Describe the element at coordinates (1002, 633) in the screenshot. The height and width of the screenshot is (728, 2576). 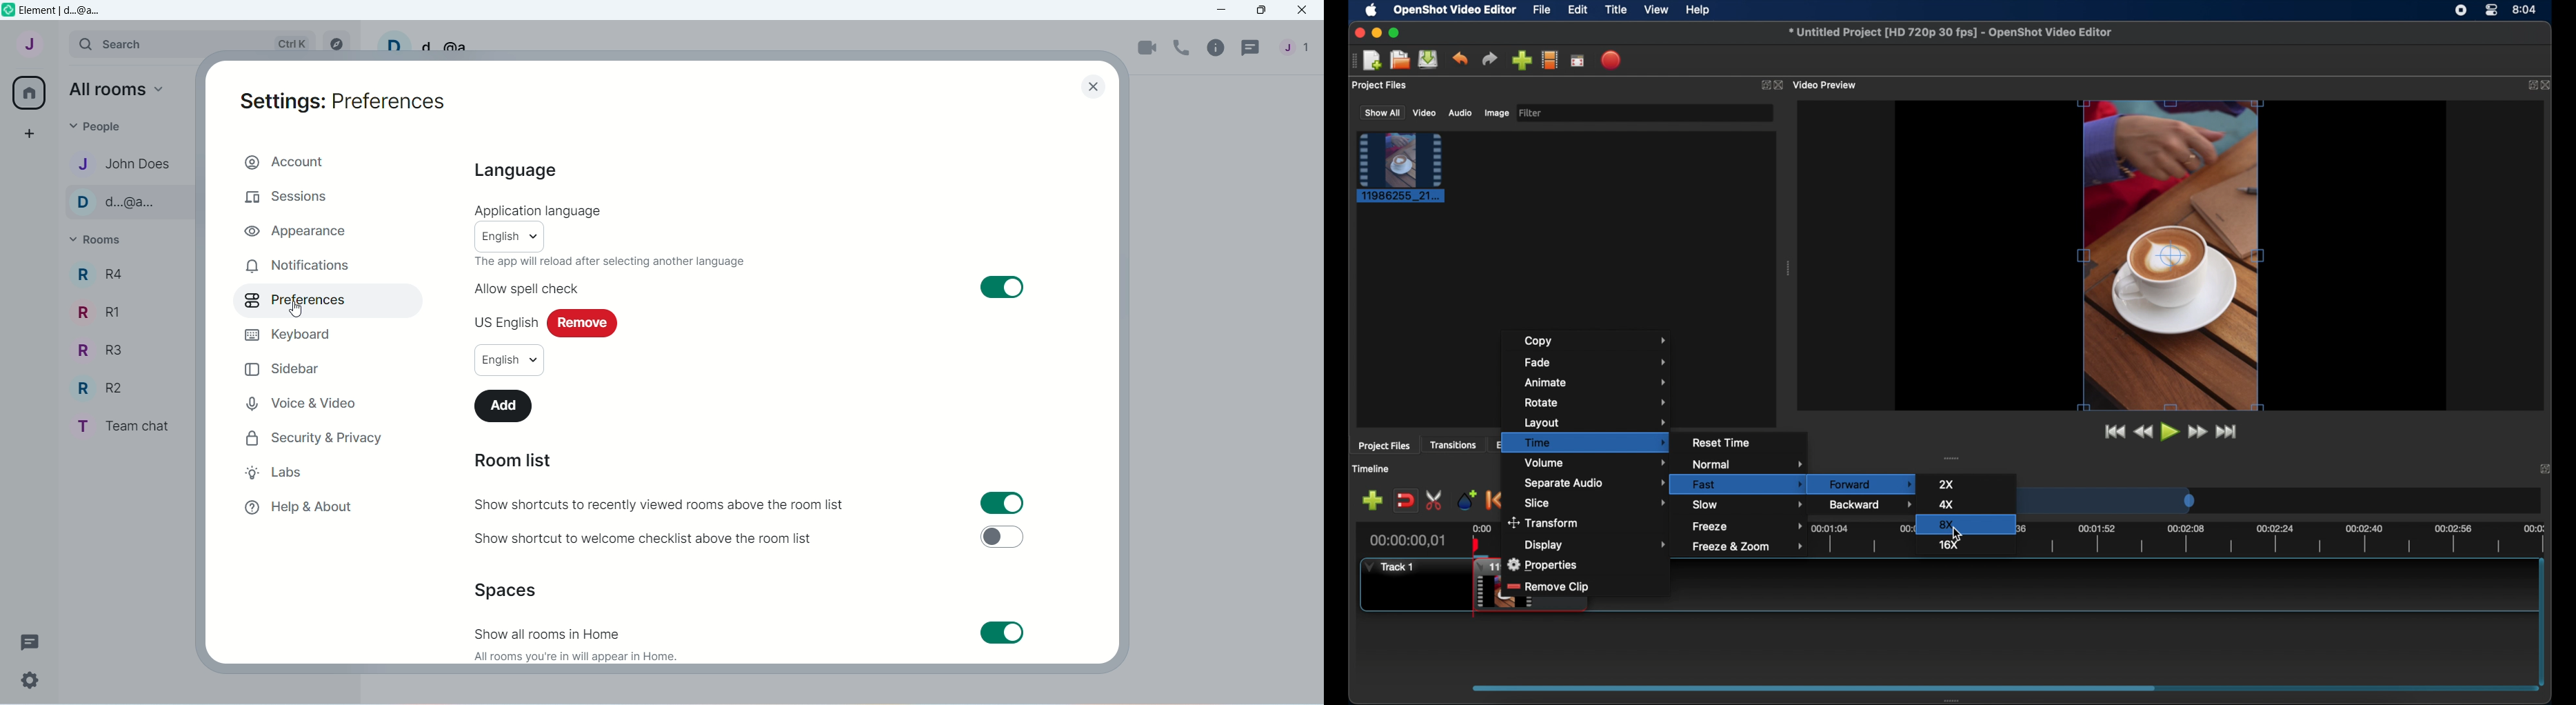
I see `Toggle switch` at that location.